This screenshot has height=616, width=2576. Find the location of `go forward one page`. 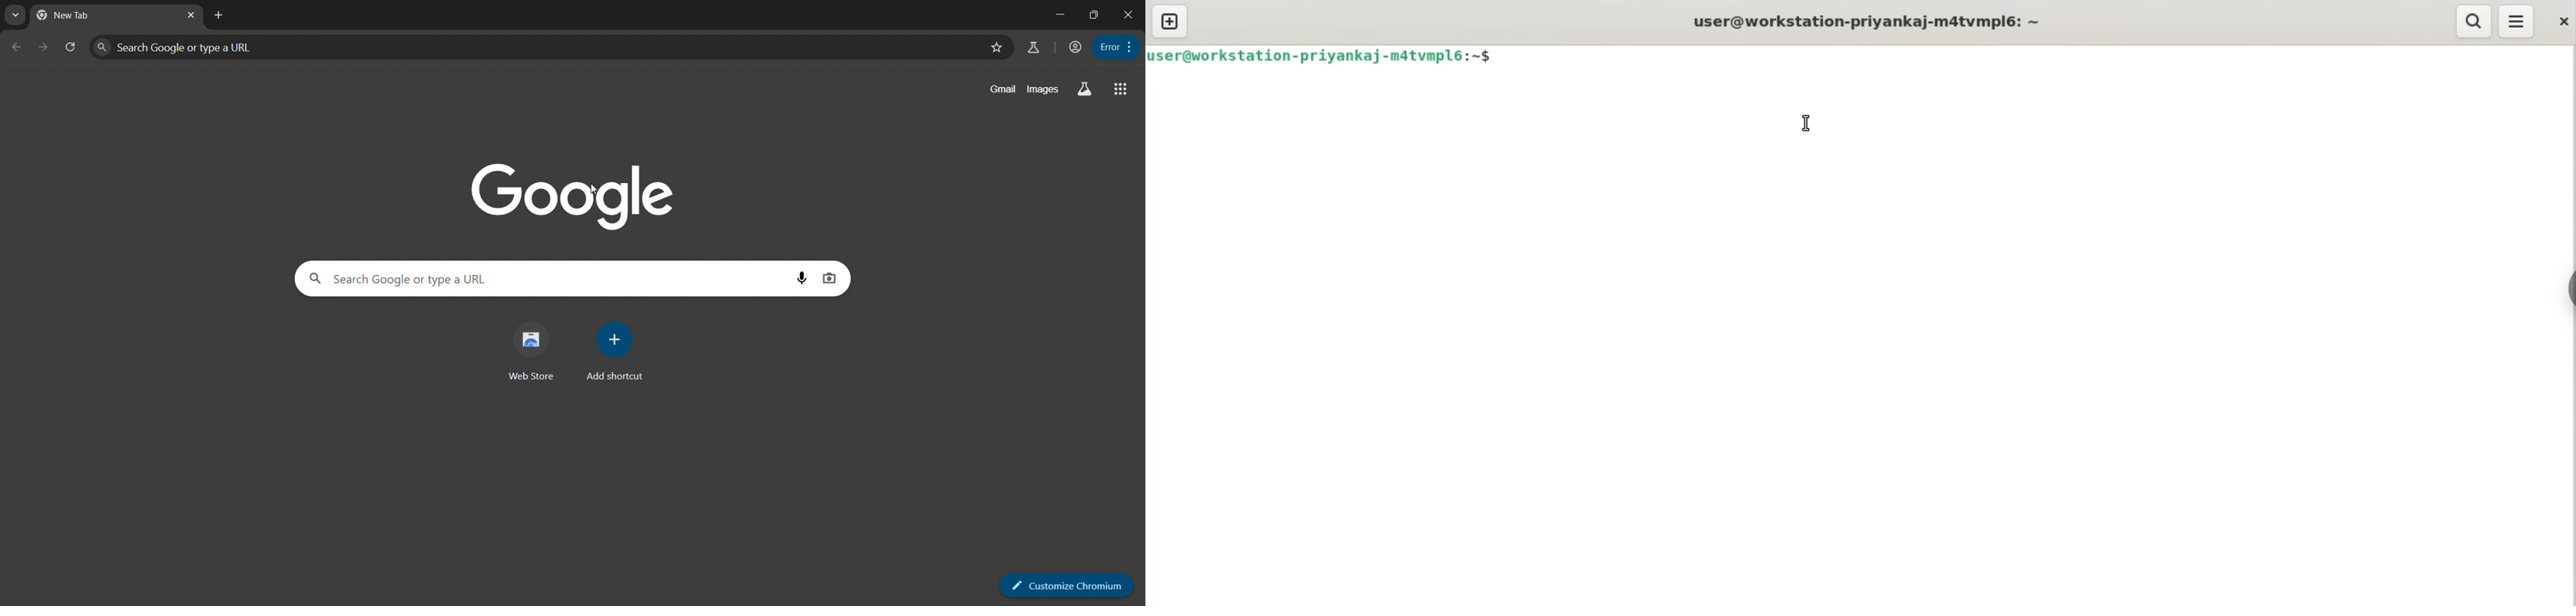

go forward one page is located at coordinates (44, 46).